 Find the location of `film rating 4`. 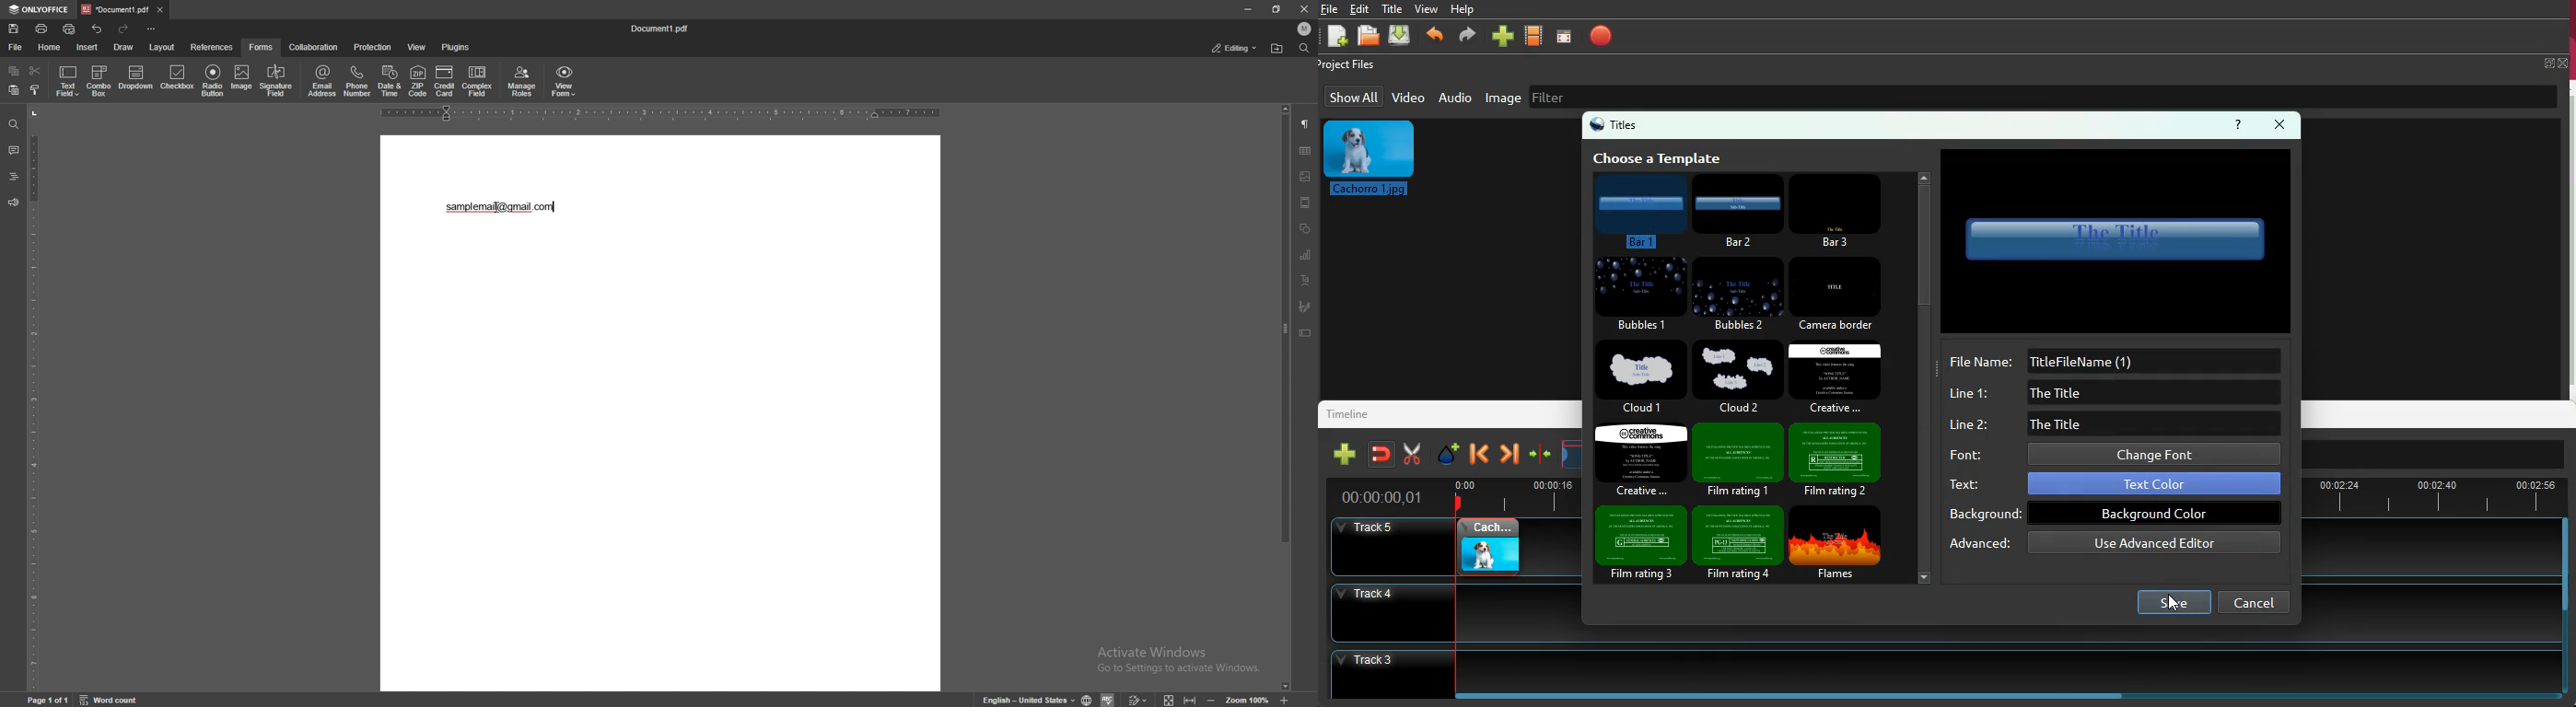

film rating 4 is located at coordinates (1734, 543).